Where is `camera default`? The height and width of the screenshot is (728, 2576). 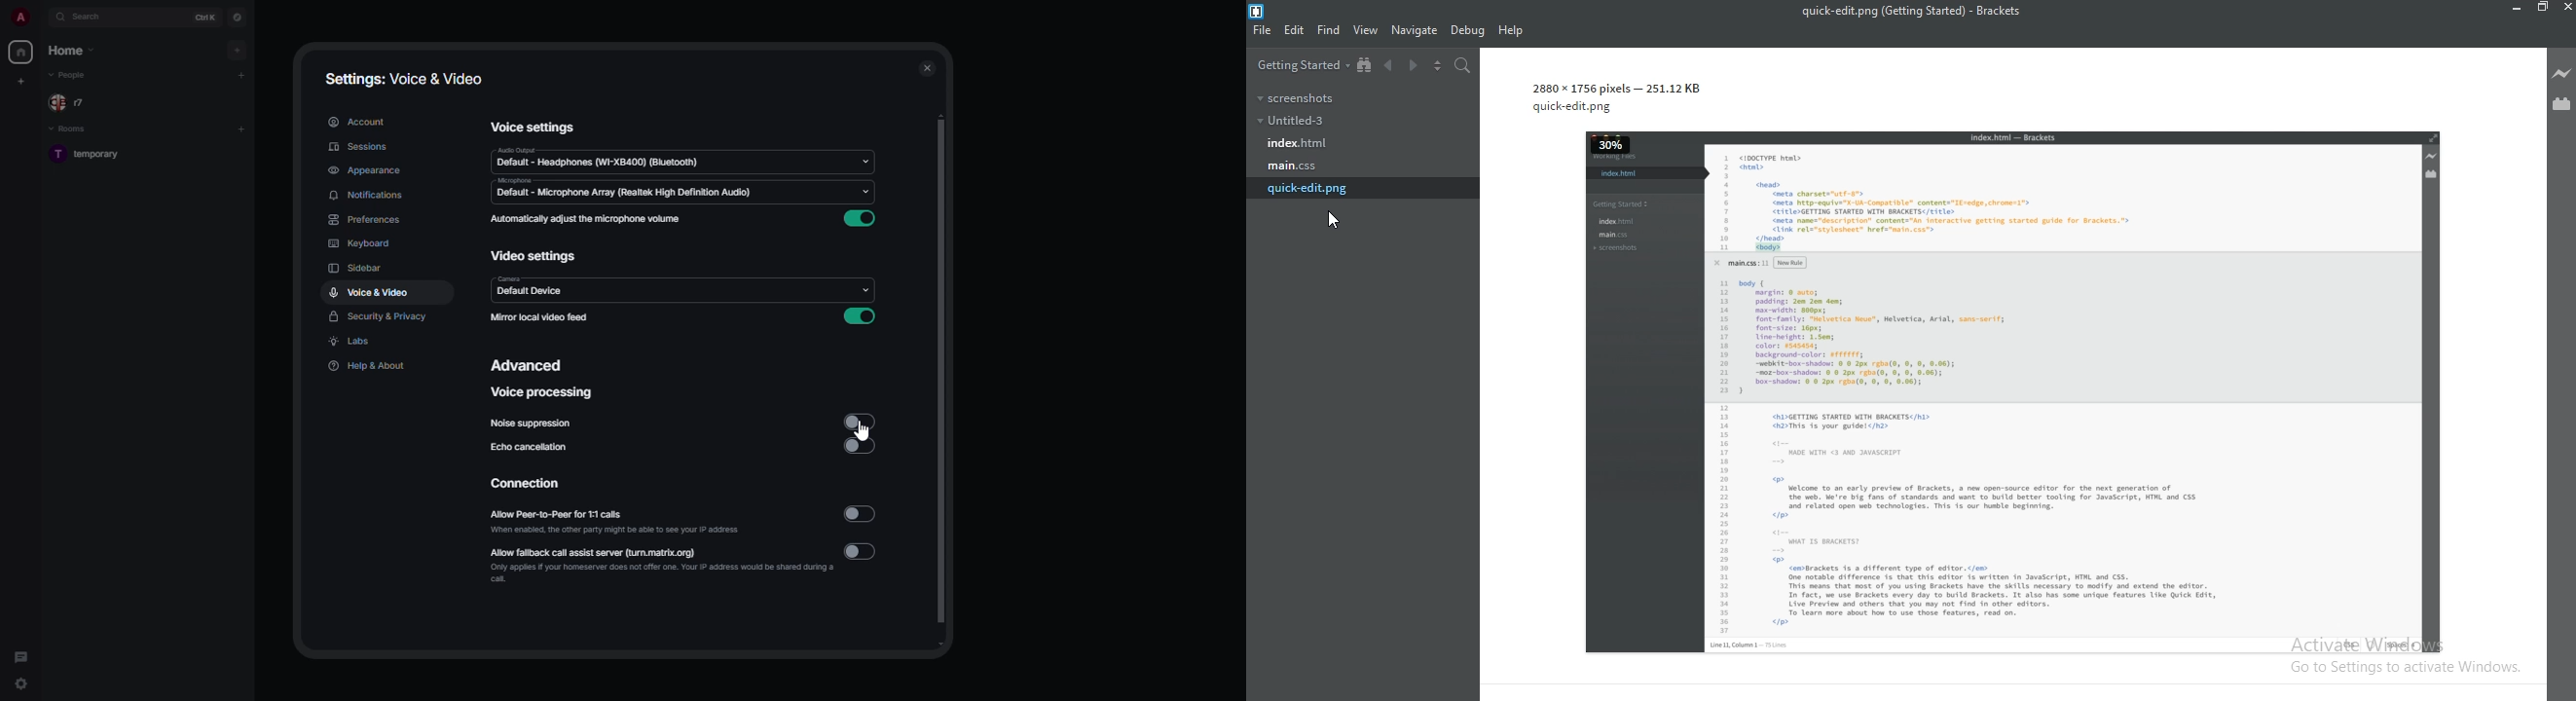 camera default is located at coordinates (528, 288).